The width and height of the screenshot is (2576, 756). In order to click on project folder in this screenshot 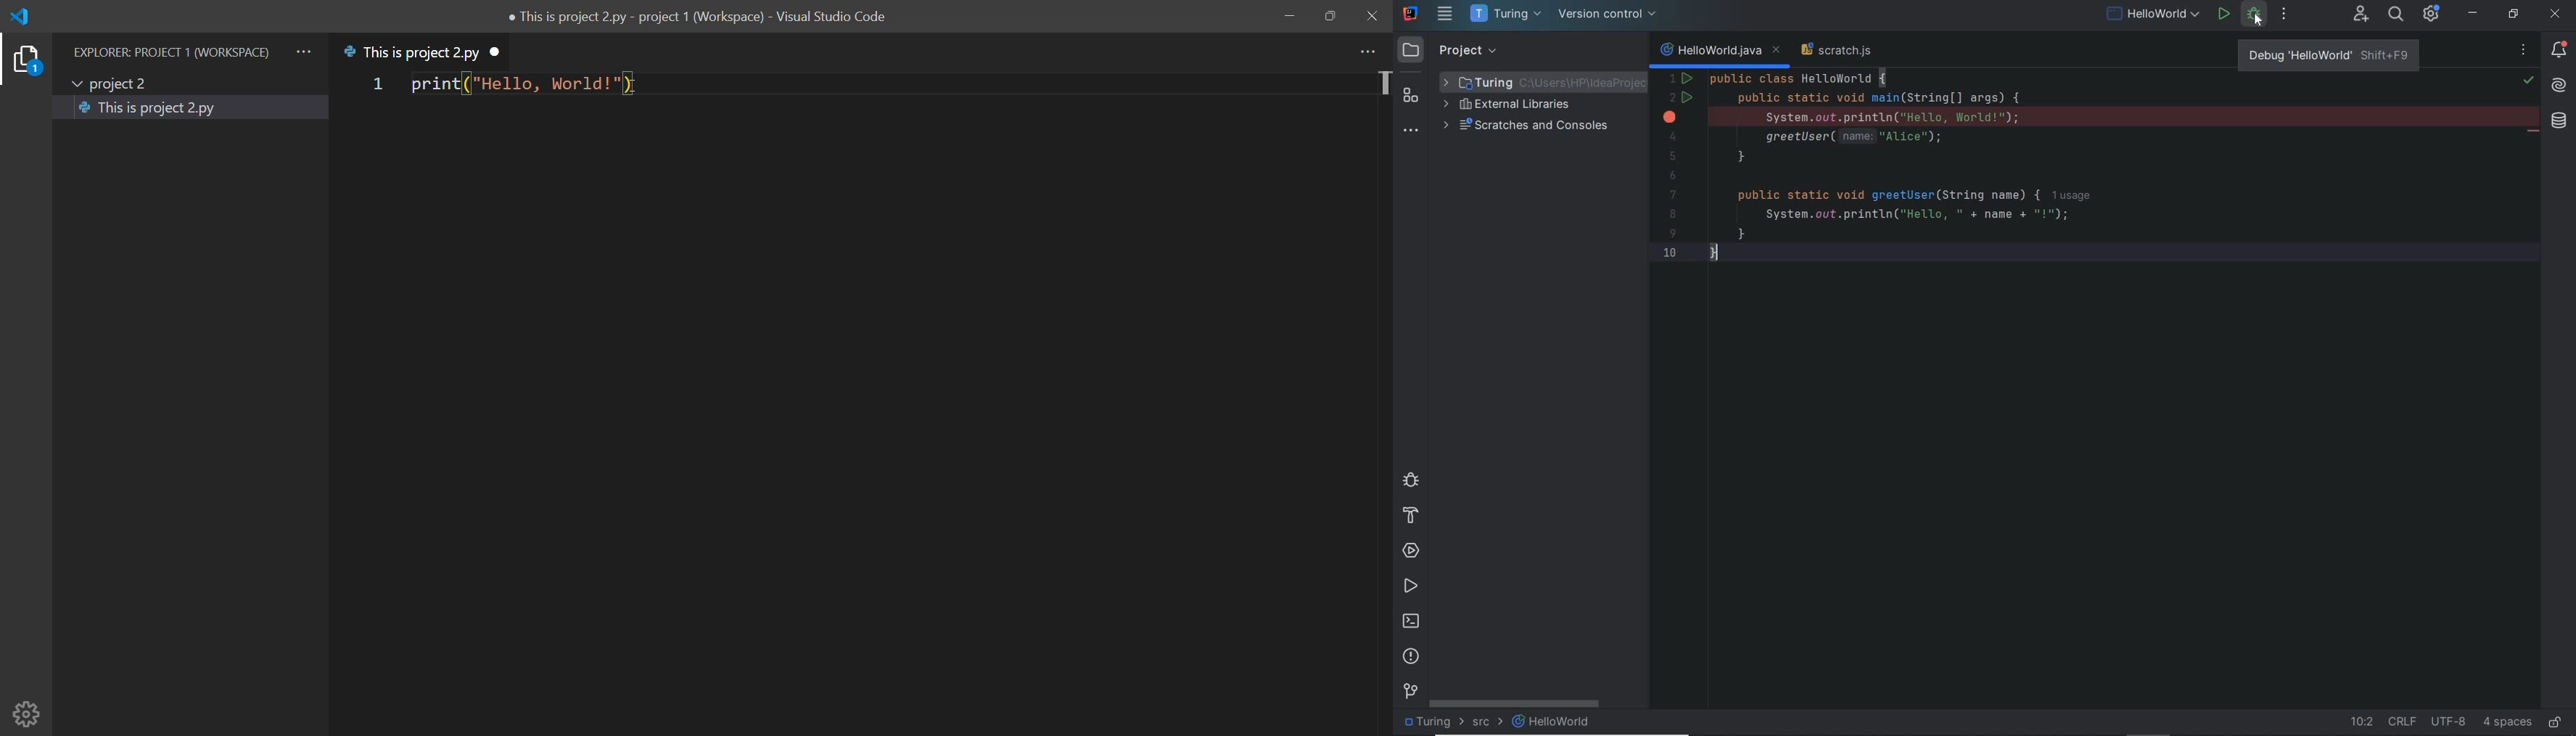, I will do `click(1429, 723)`.